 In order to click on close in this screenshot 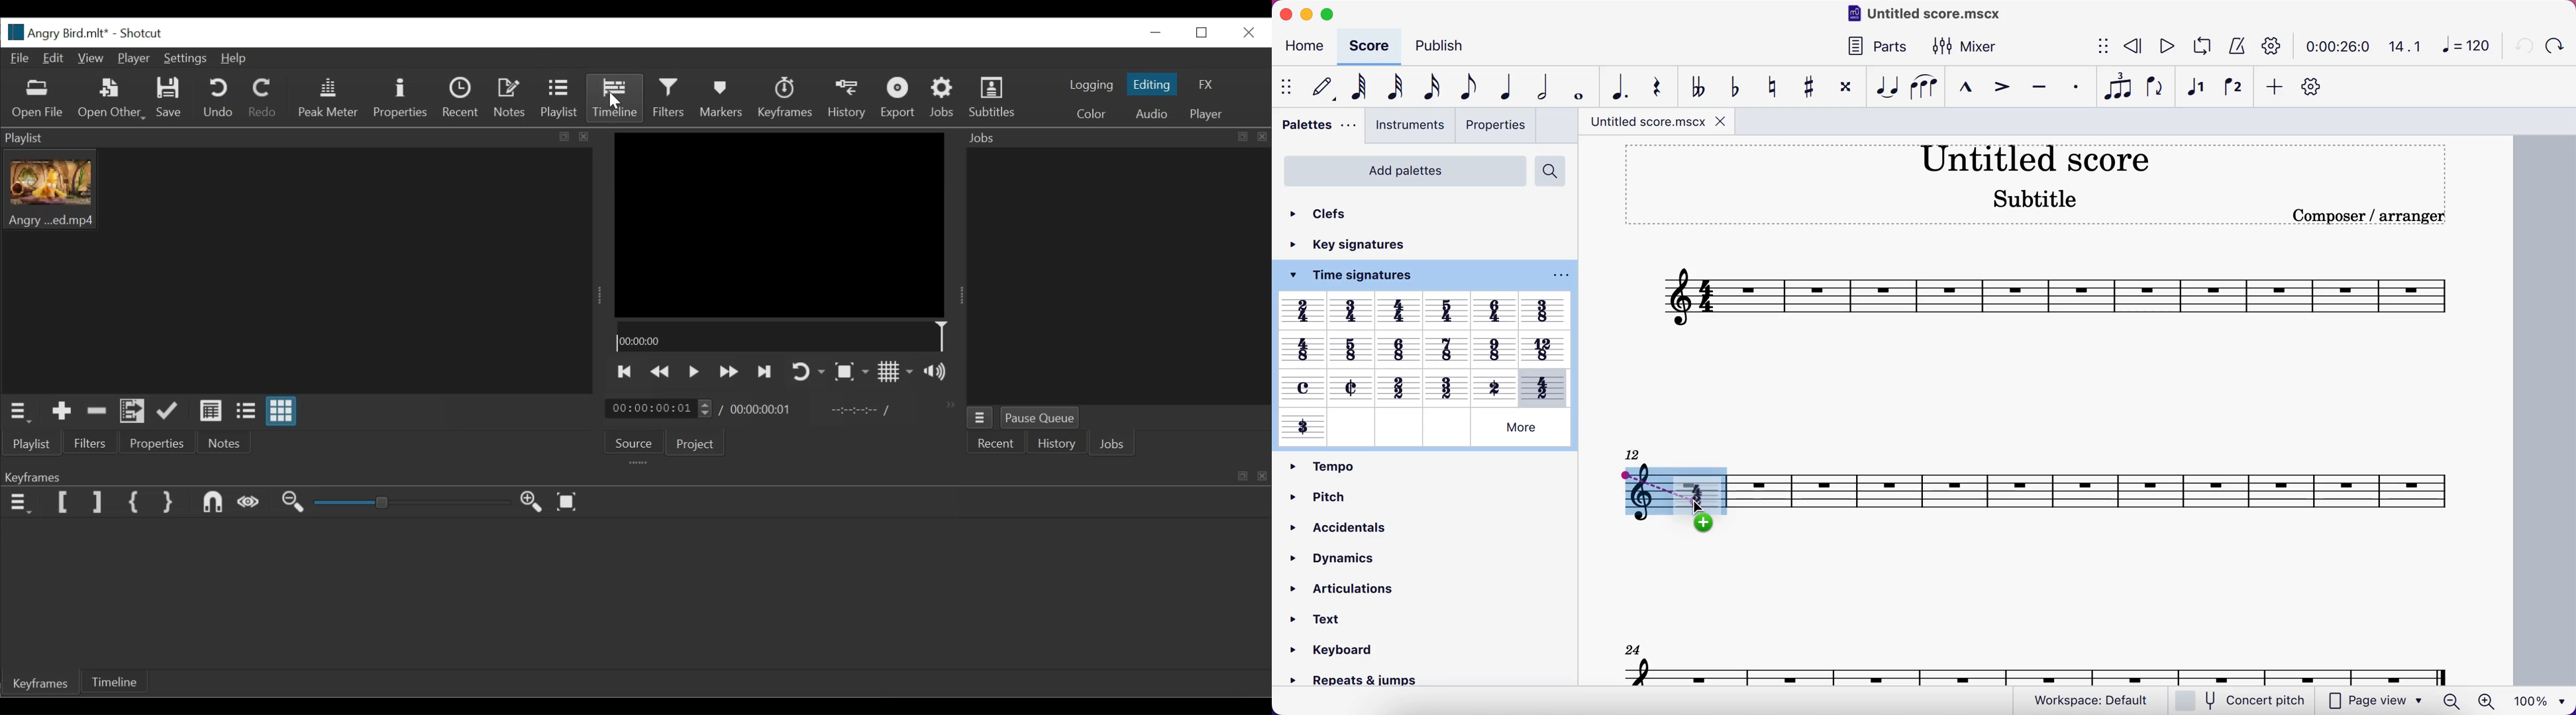, I will do `click(1290, 15)`.